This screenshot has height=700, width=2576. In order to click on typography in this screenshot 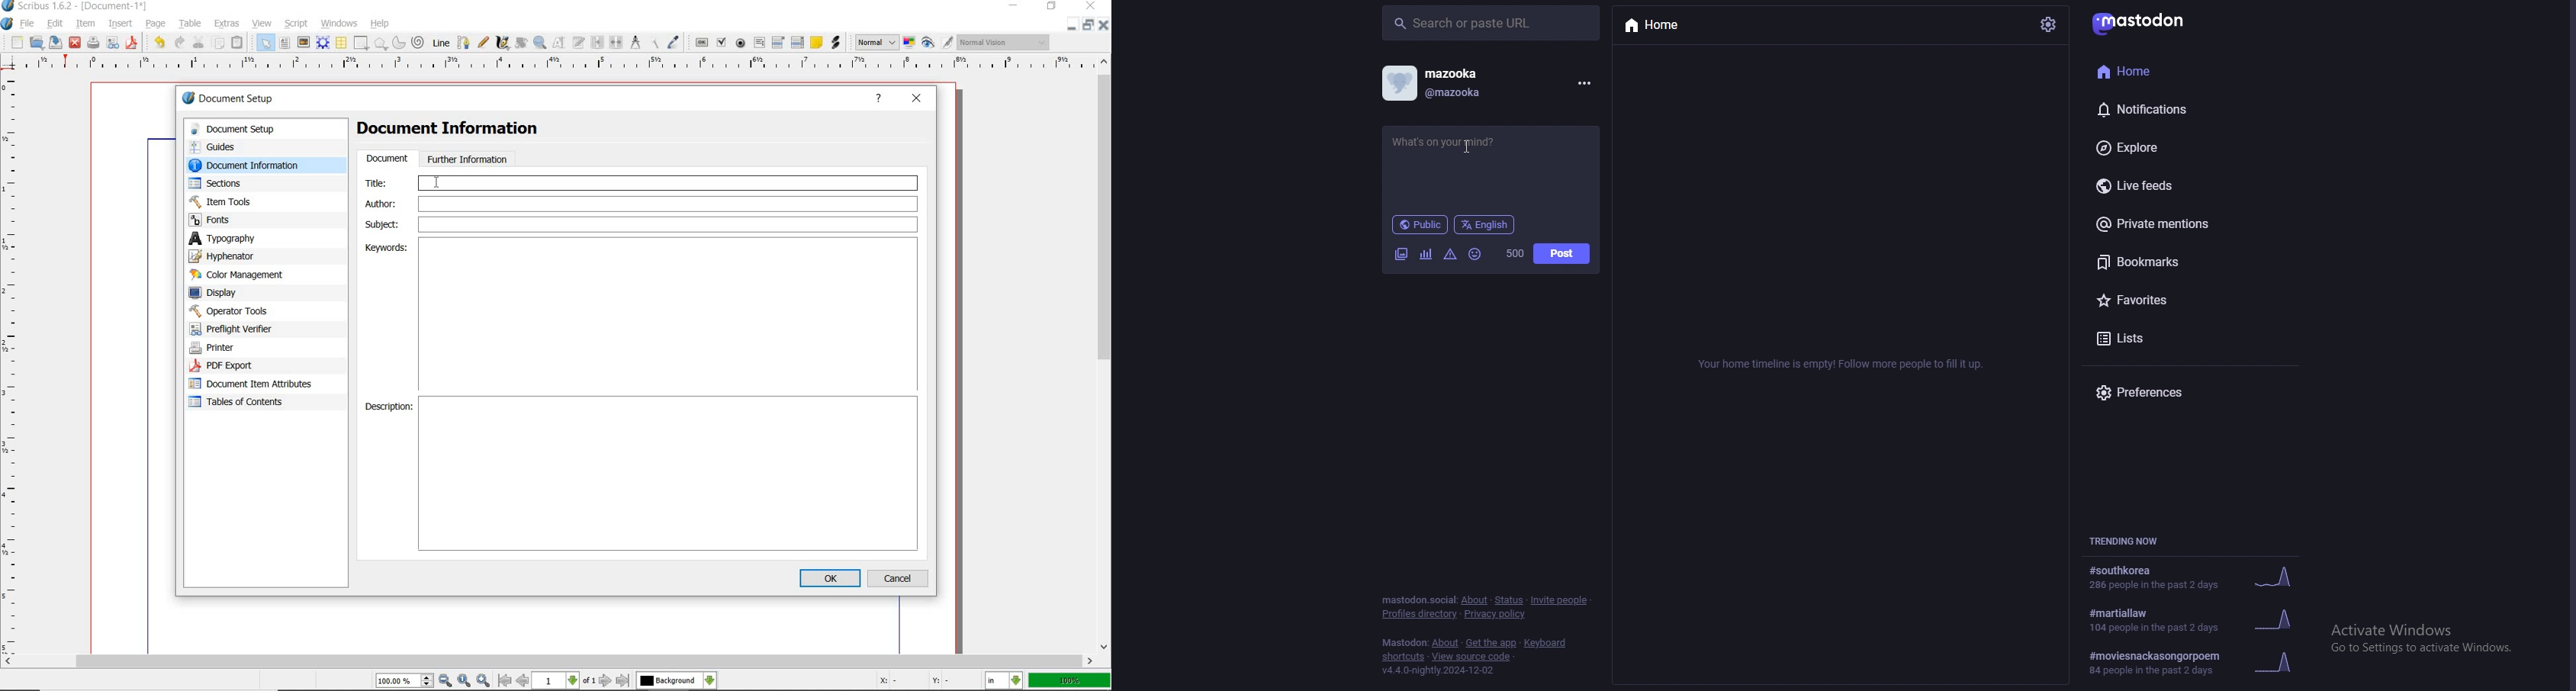, I will do `click(241, 238)`.